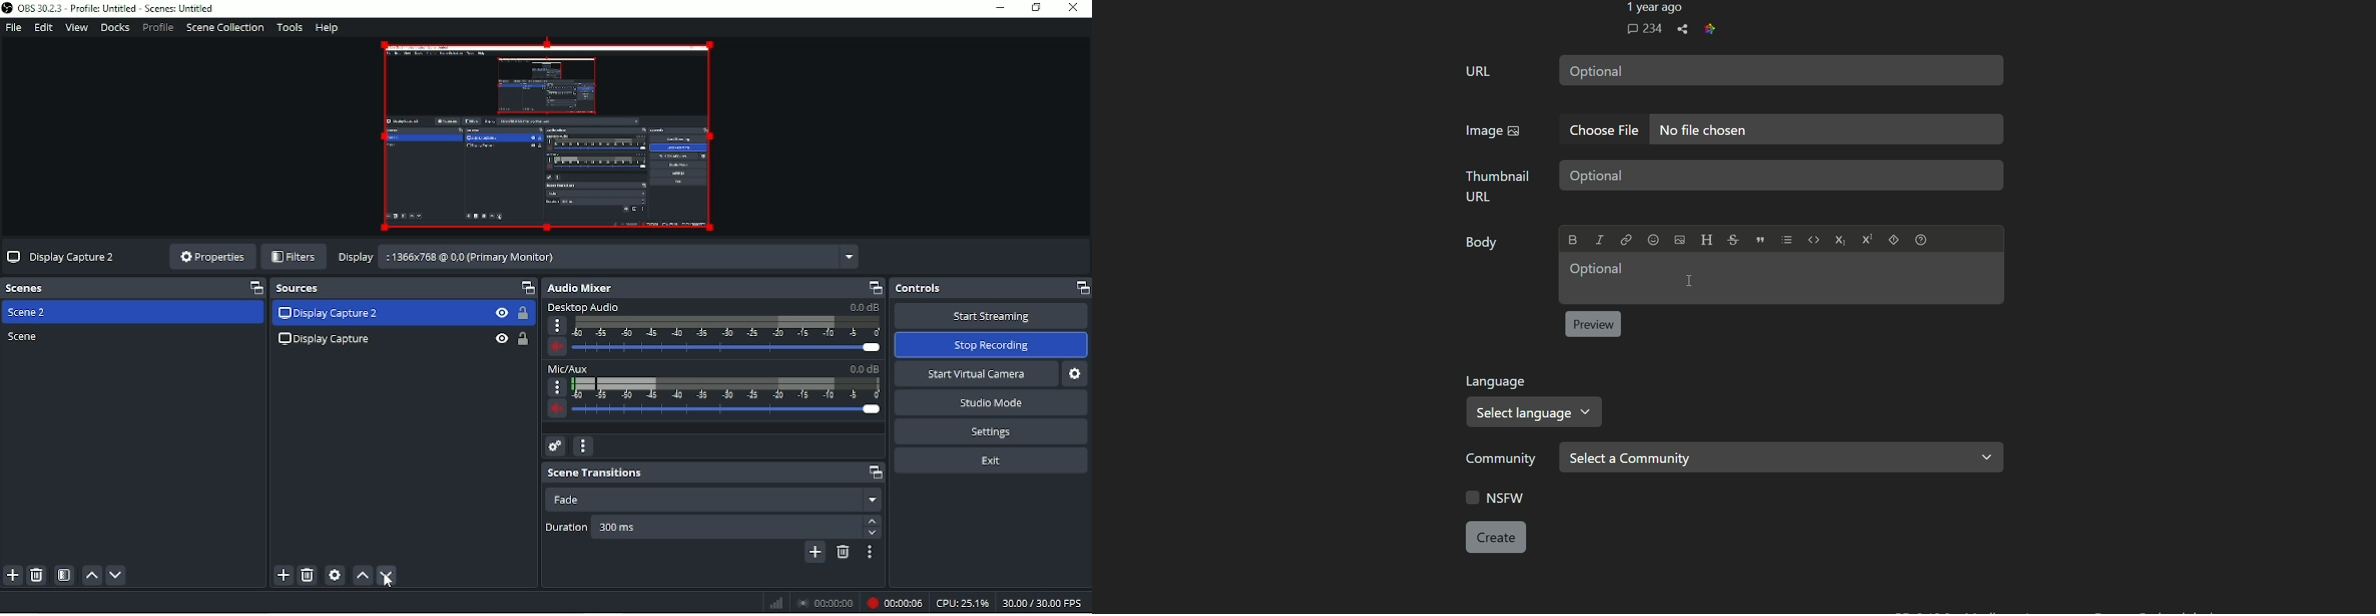 This screenshot has height=616, width=2380. Describe the element at coordinates (63, 258) in the screenshot. I see `Display Capture 2` at that location.